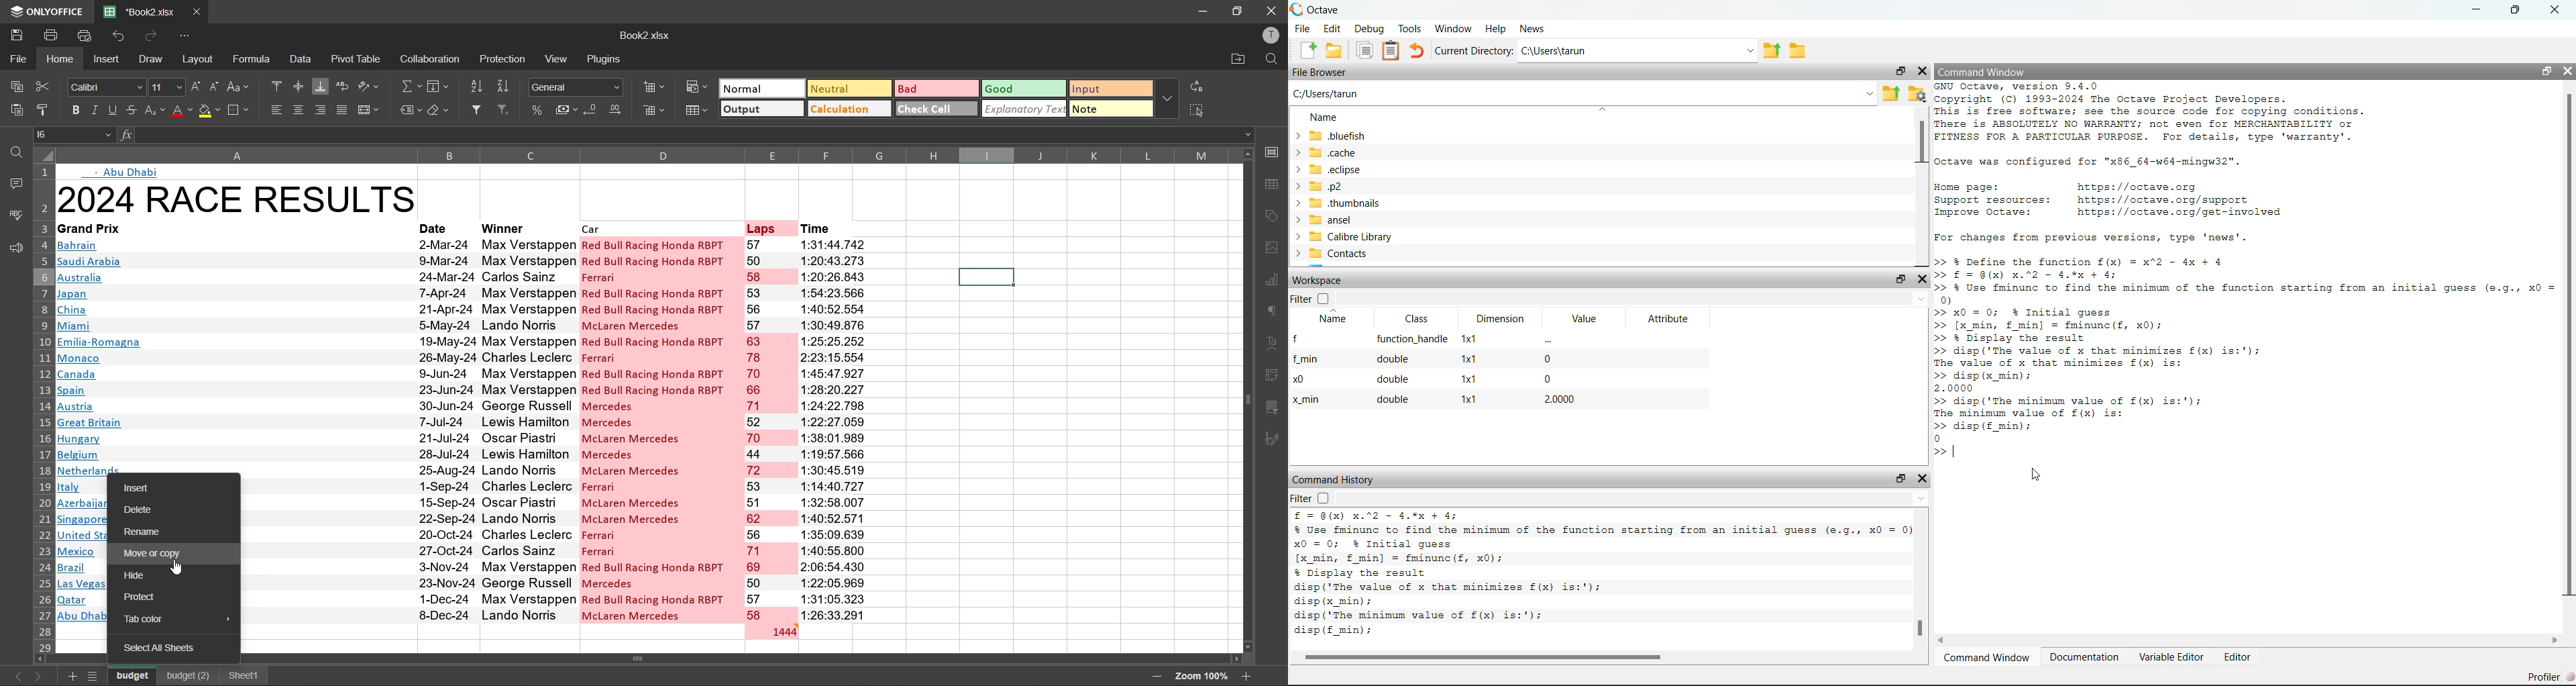  I want to click on table, so click(1275, 184).